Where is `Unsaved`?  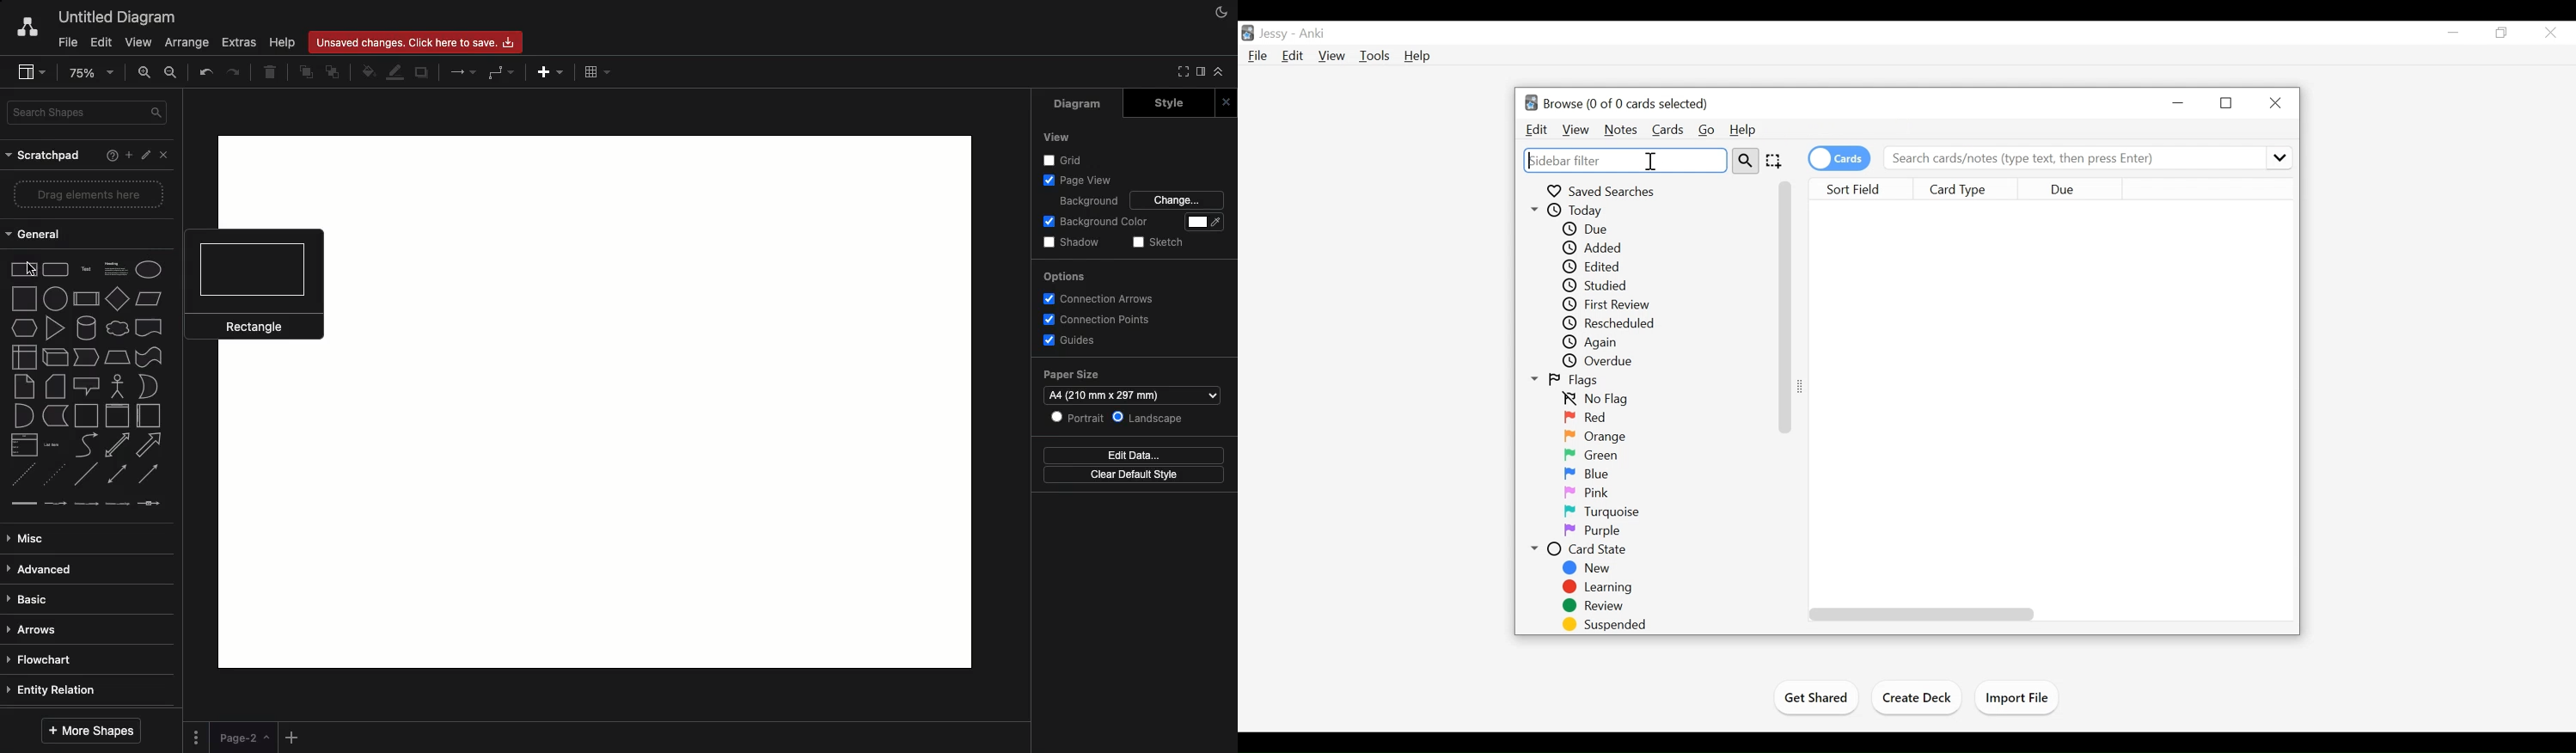 Unsaved is located at coordinates (416, 44).